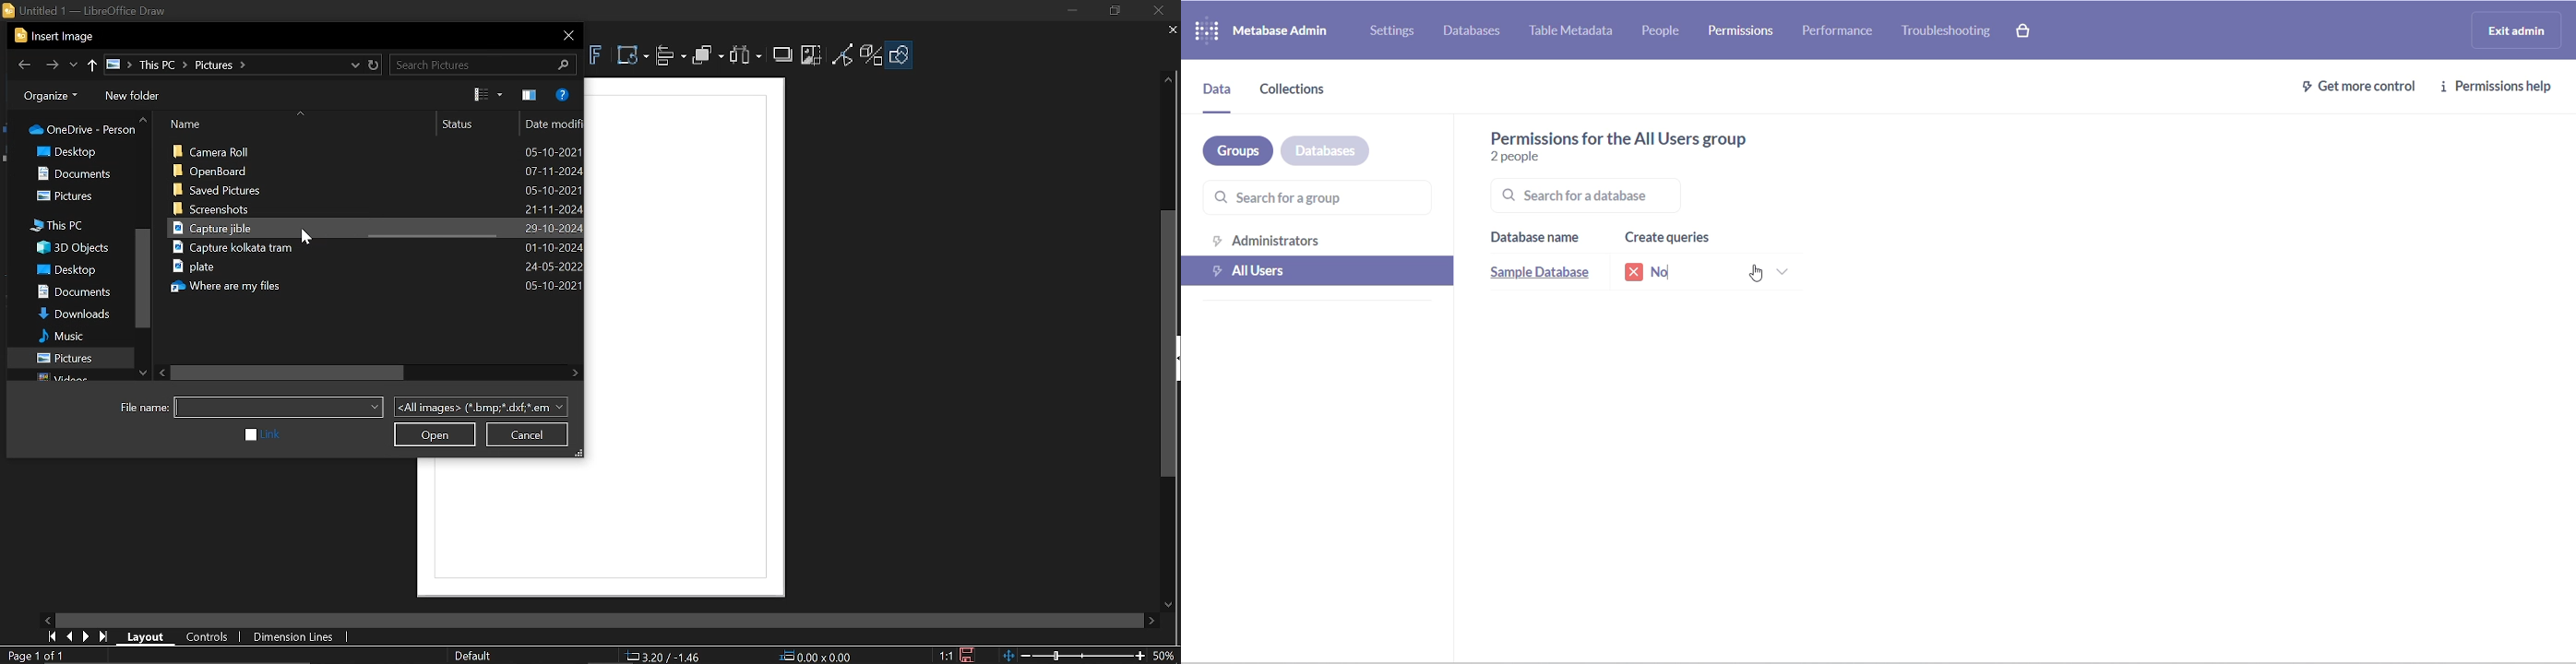 Image resolution: width=2576 pixels, height=672 pixels. Describe the element at coordinates (1168, 83) in the screenshot. I see `Move up` at that location.